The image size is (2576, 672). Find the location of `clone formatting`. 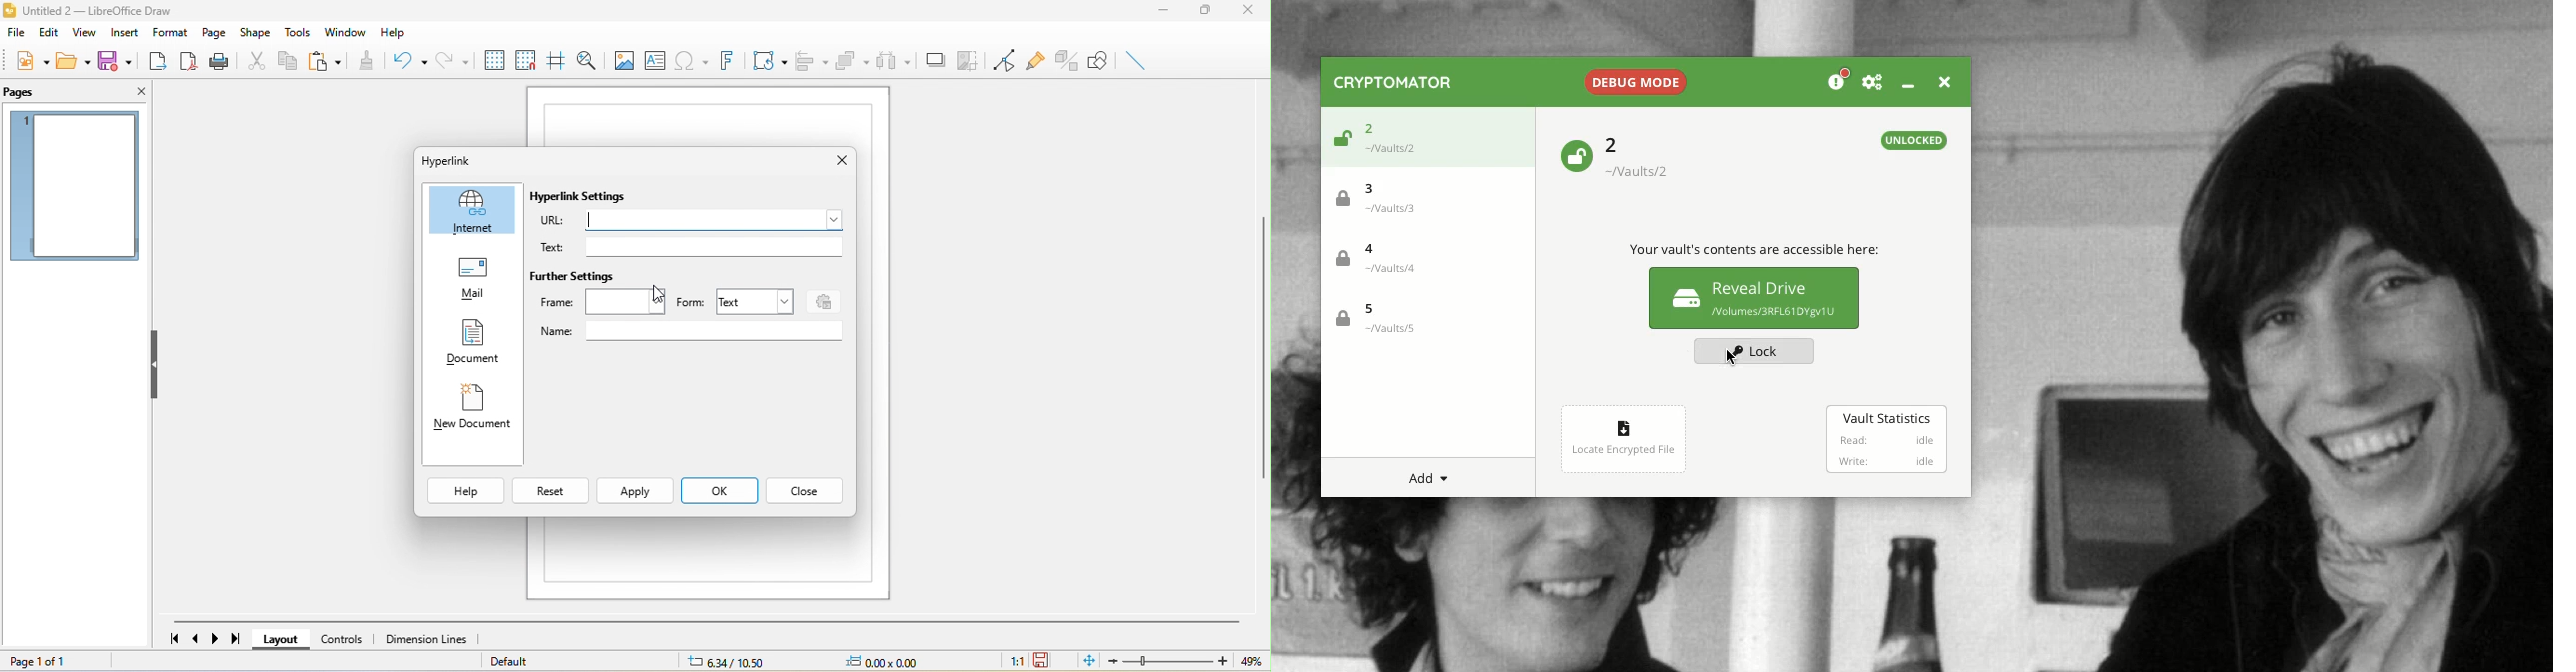

clone formatting is located at coordinates (370, 60).